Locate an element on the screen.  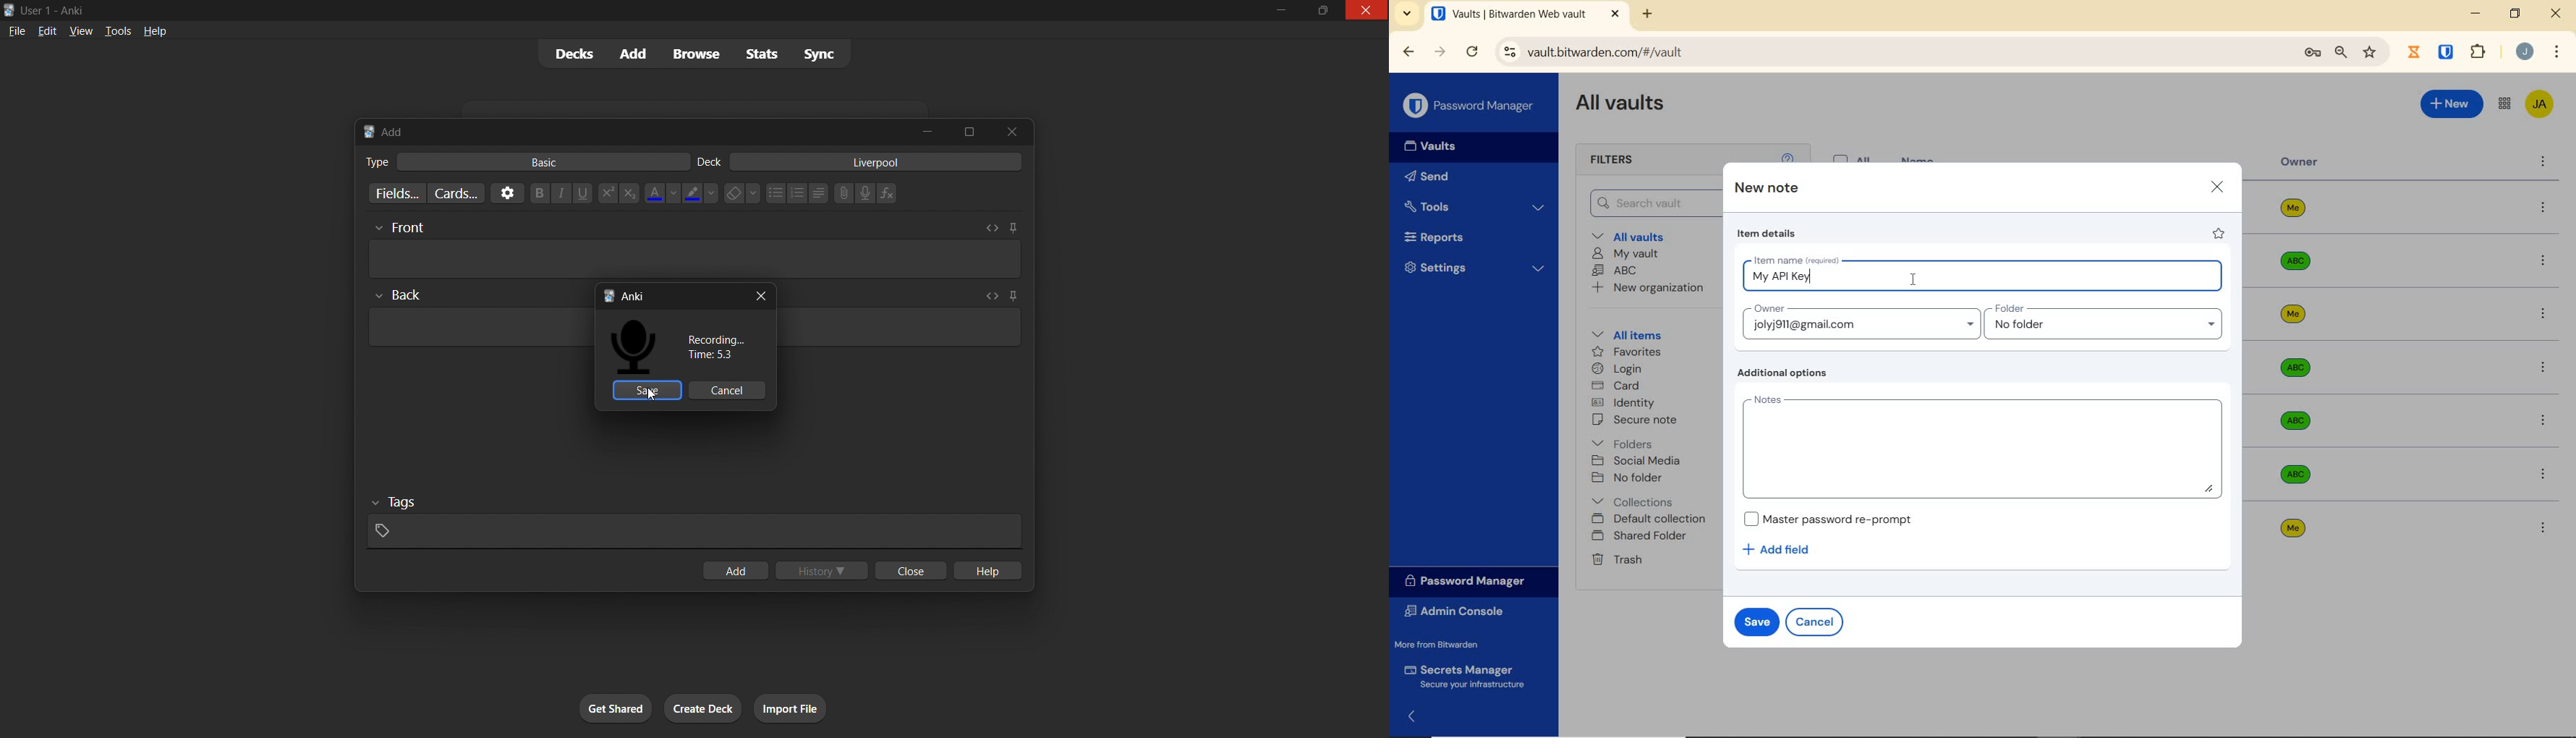
add is located at coordinates (734, 569).